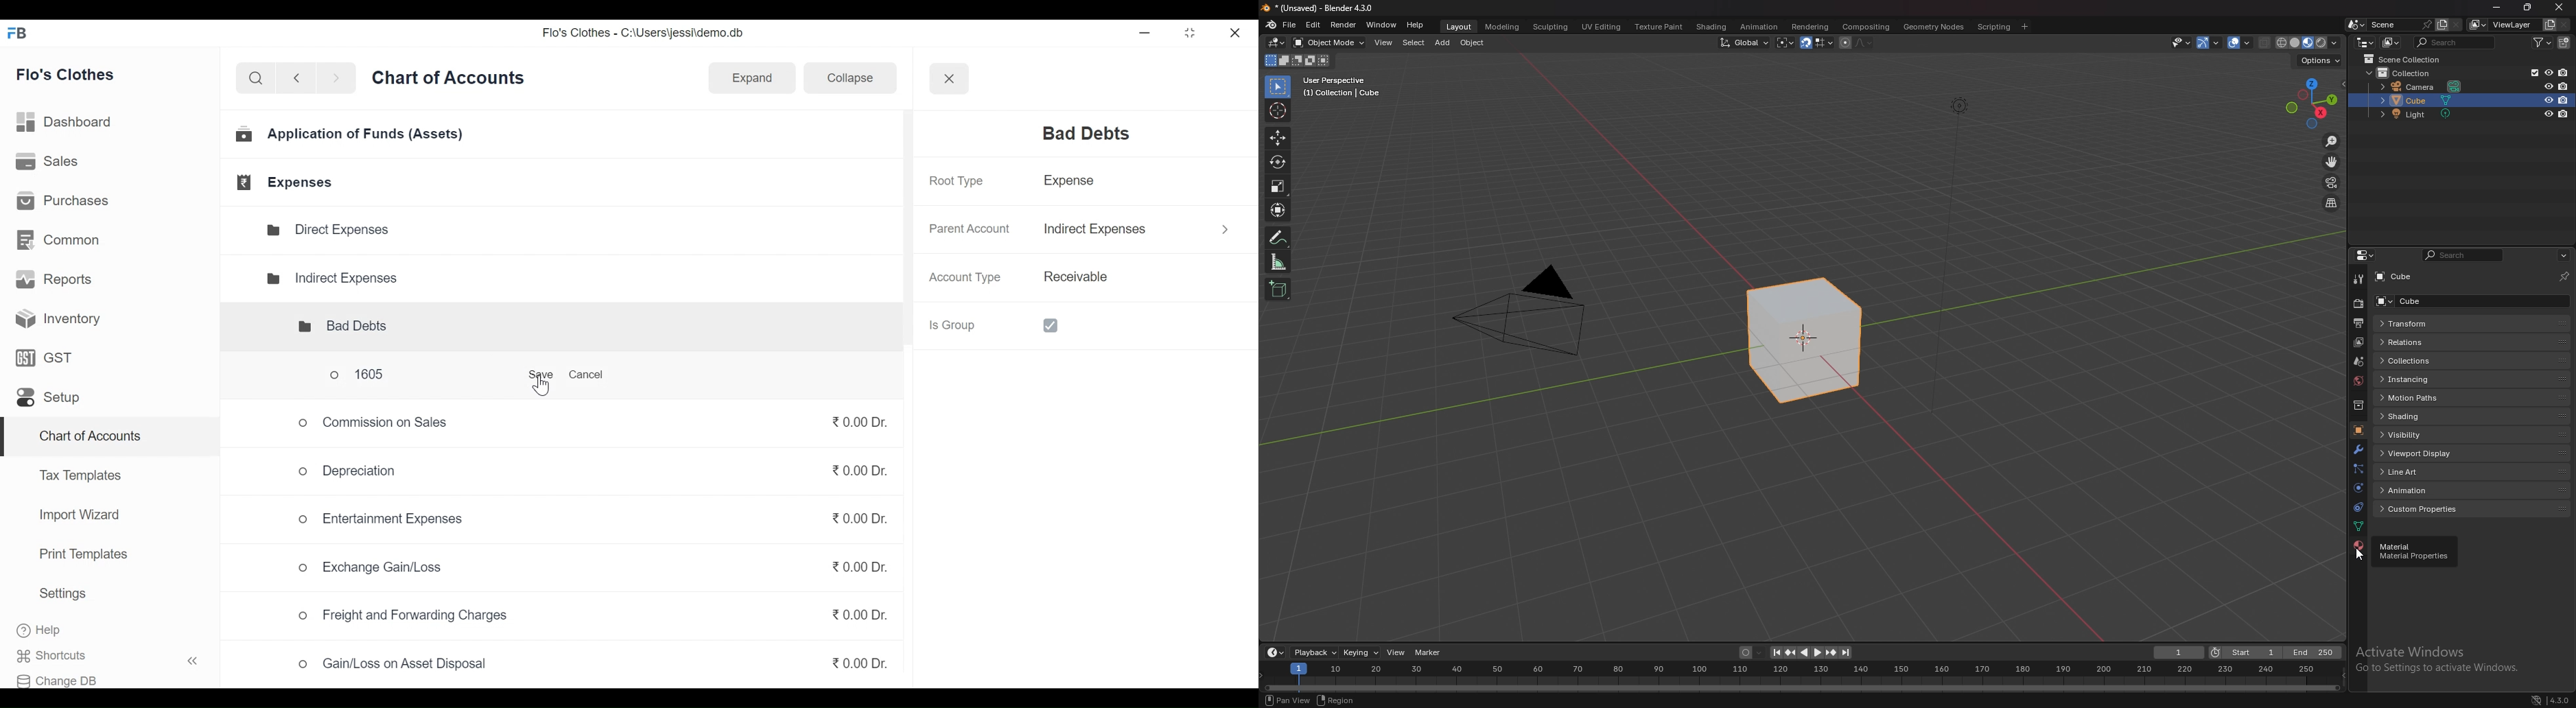 This screenshot has width=2576, height=728. I want to click on Collapse, so click(845, 80).